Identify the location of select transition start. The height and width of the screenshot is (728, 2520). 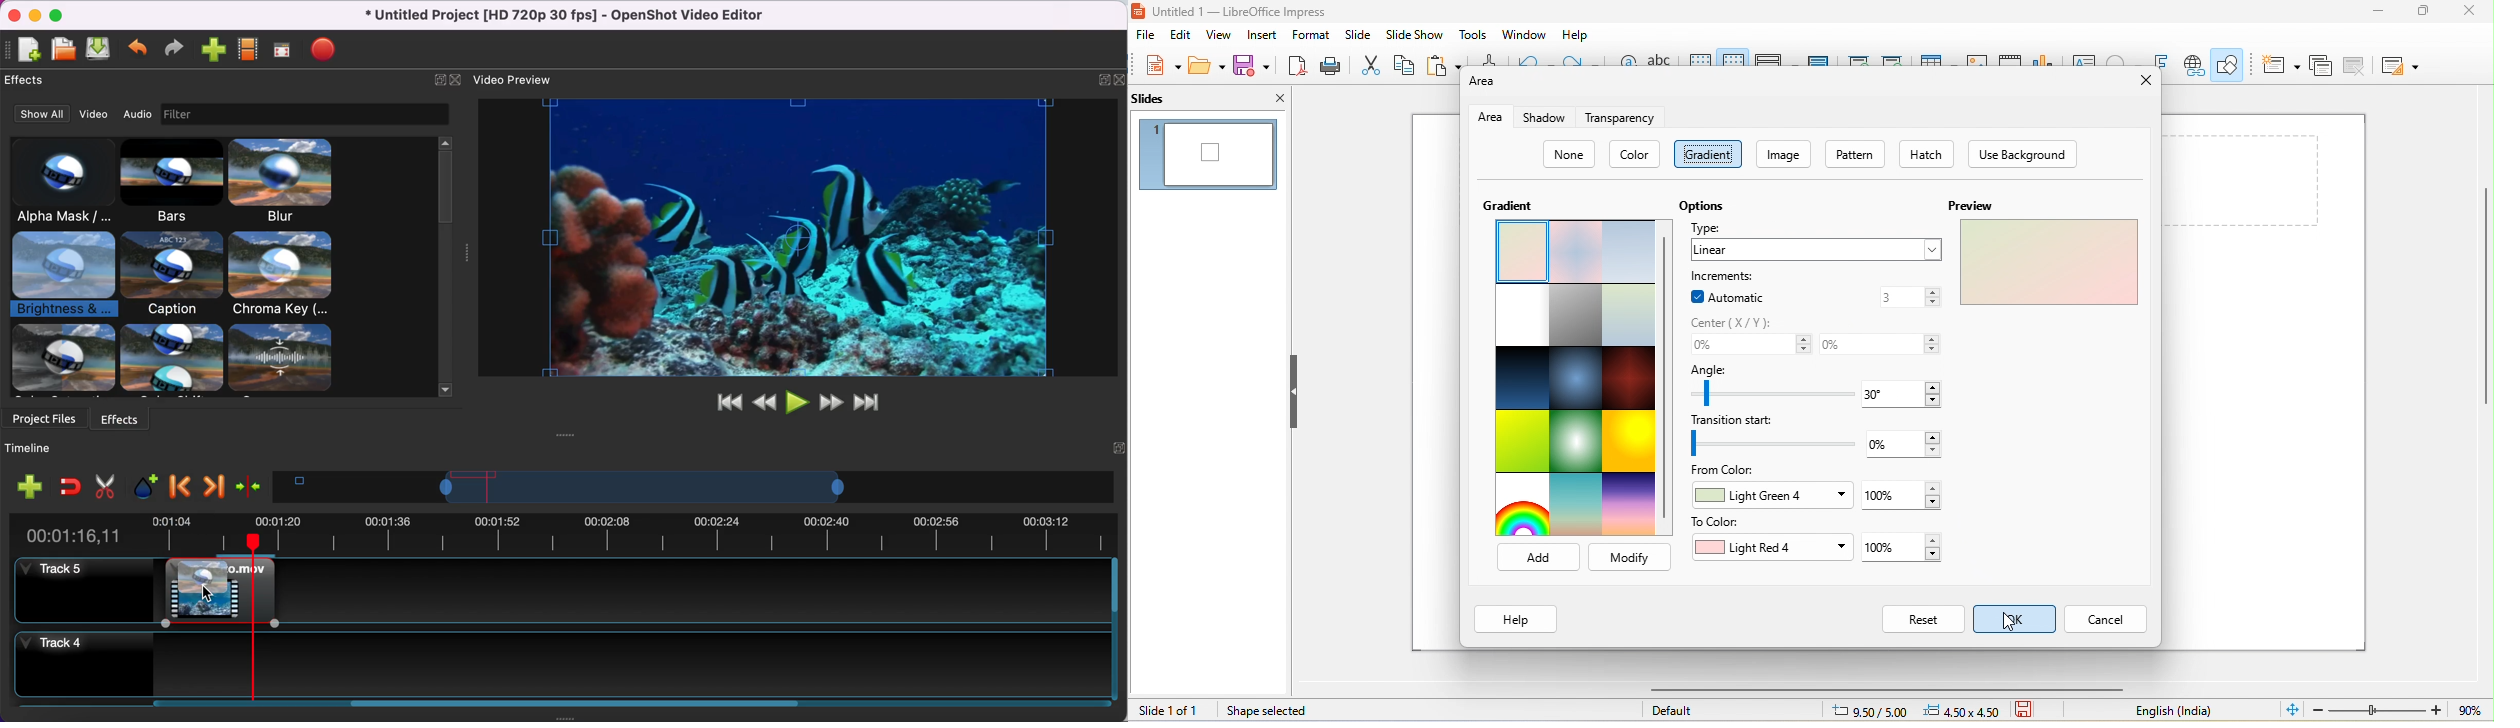
(1896, 444).